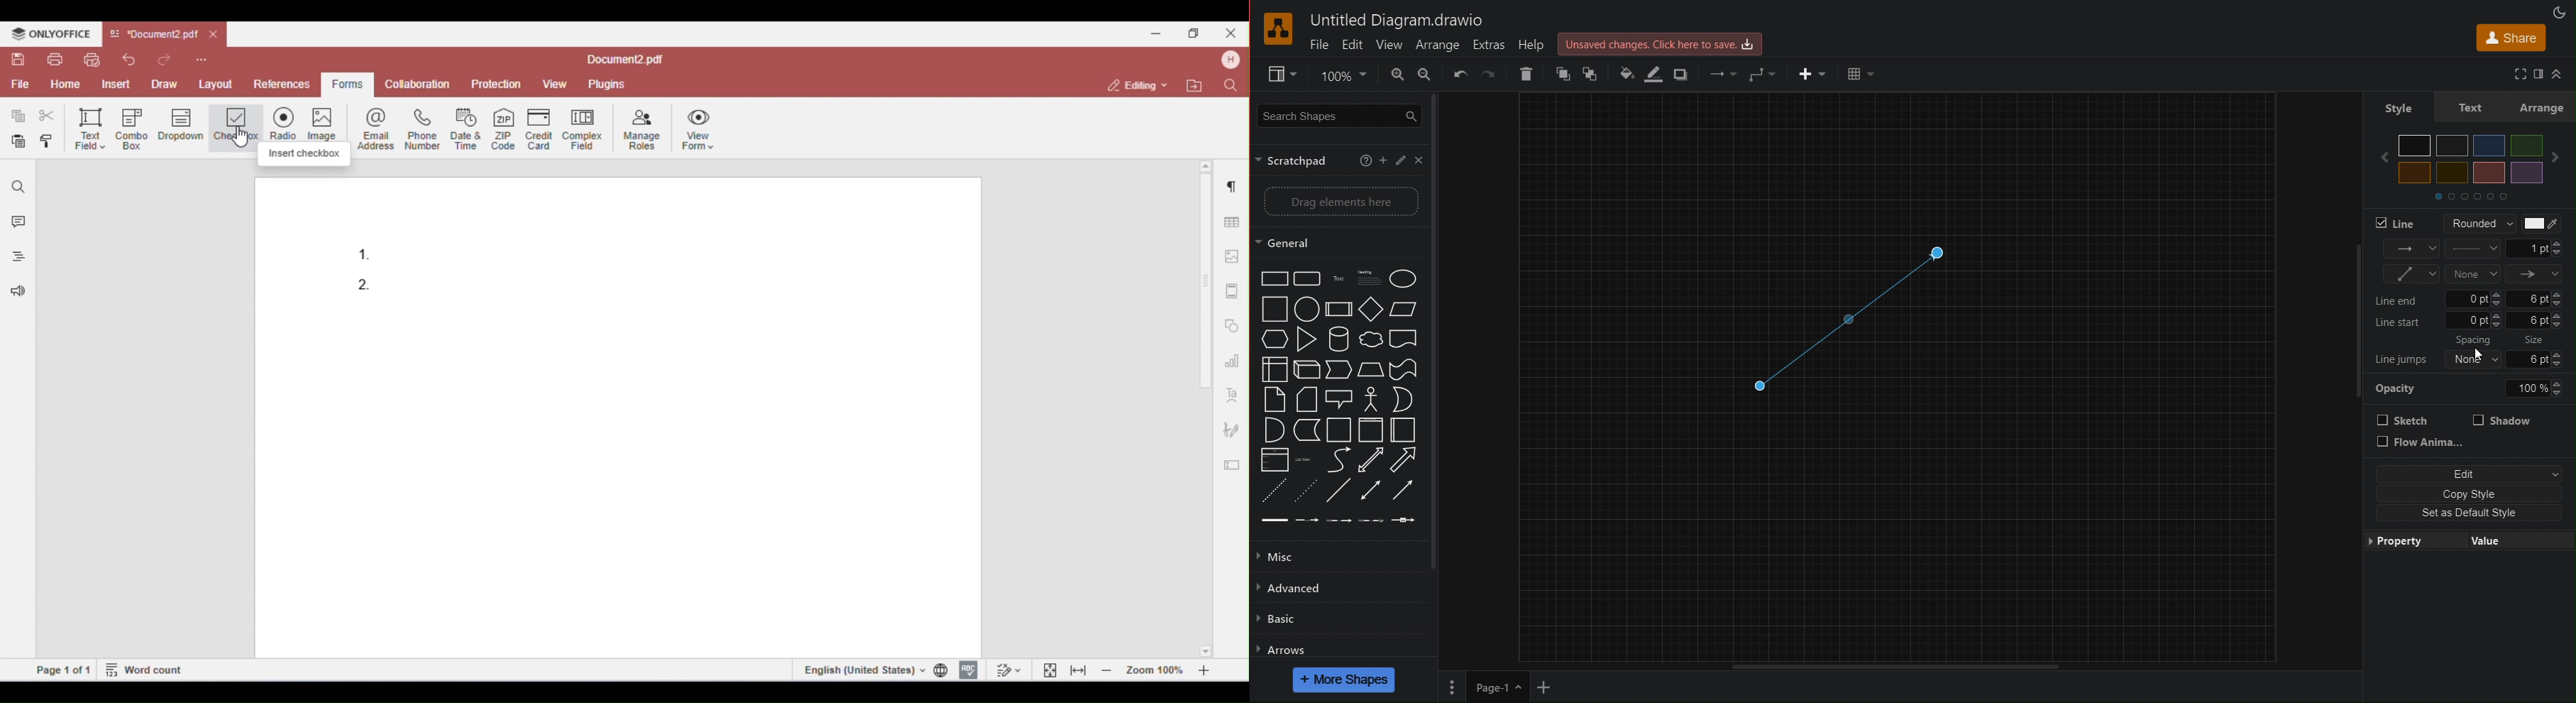  Describe the element at coordinates (1683, 75) in the screenshot. I see `Shadow` at that location.